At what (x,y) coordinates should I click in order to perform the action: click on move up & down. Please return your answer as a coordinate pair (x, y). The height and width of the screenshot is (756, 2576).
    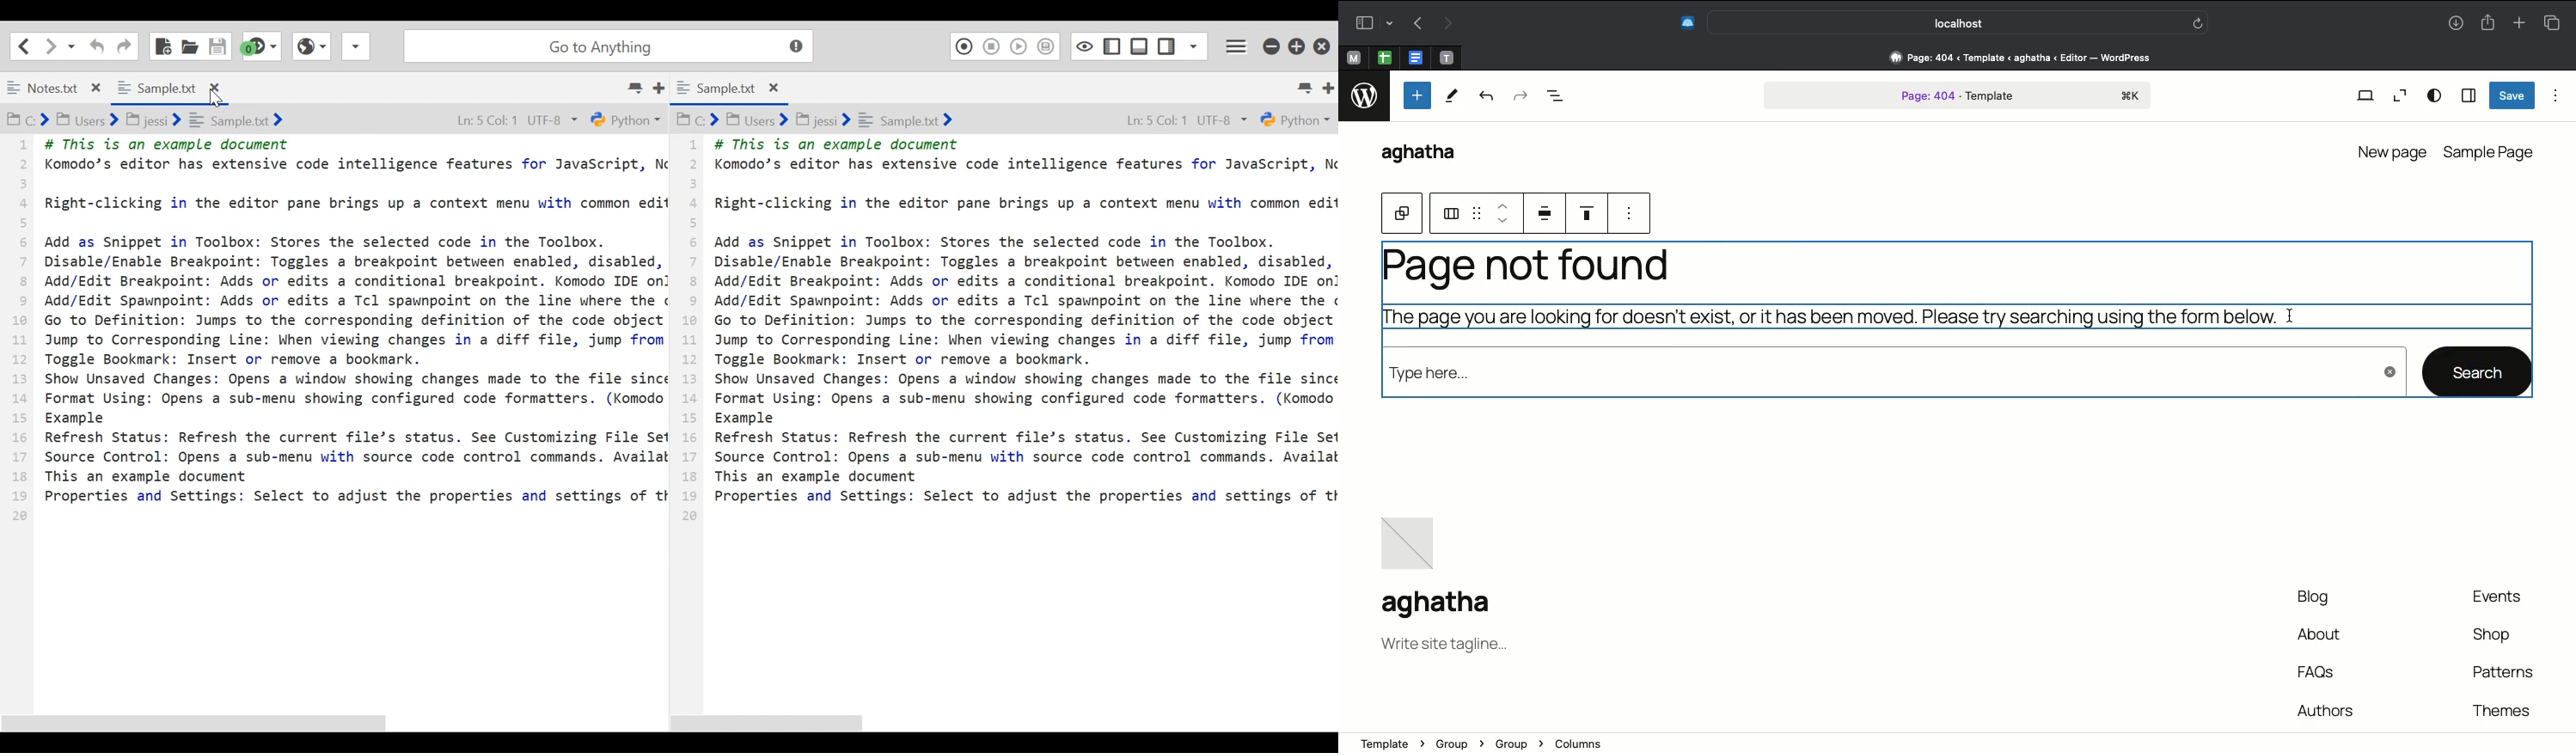
    Looking at the image, I should click on (1502, 211).